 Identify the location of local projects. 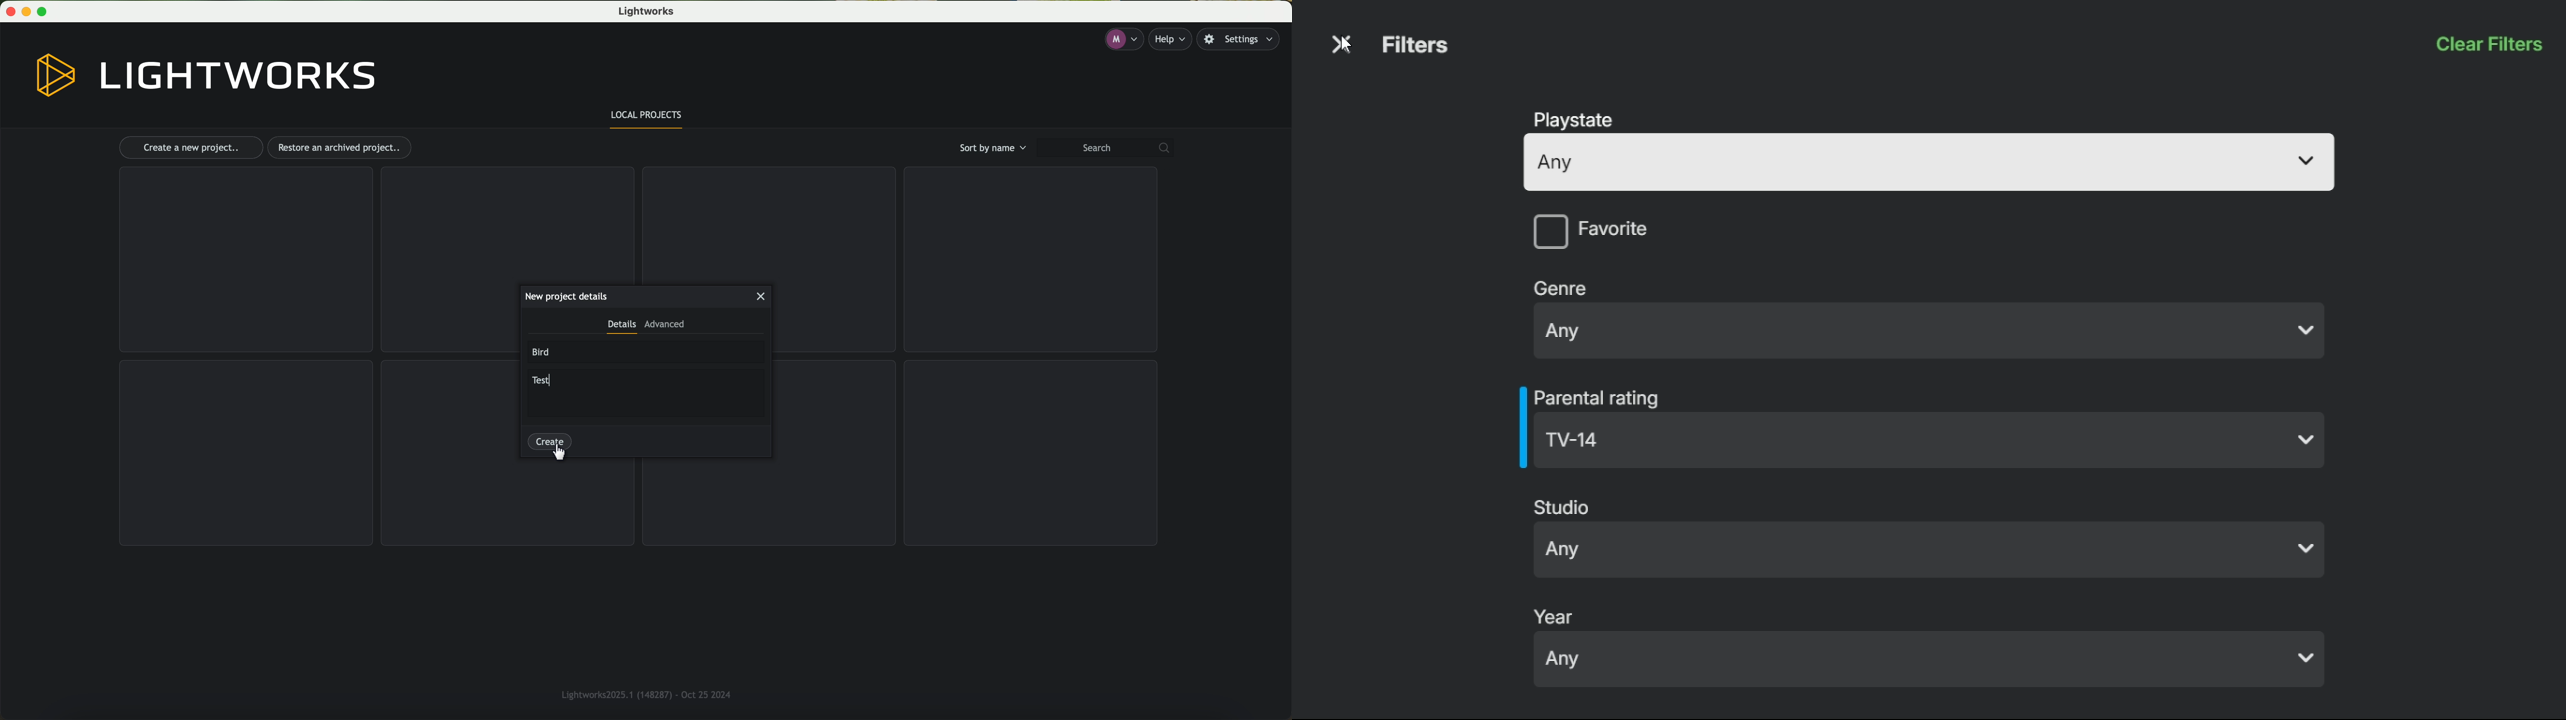
(648, 117).